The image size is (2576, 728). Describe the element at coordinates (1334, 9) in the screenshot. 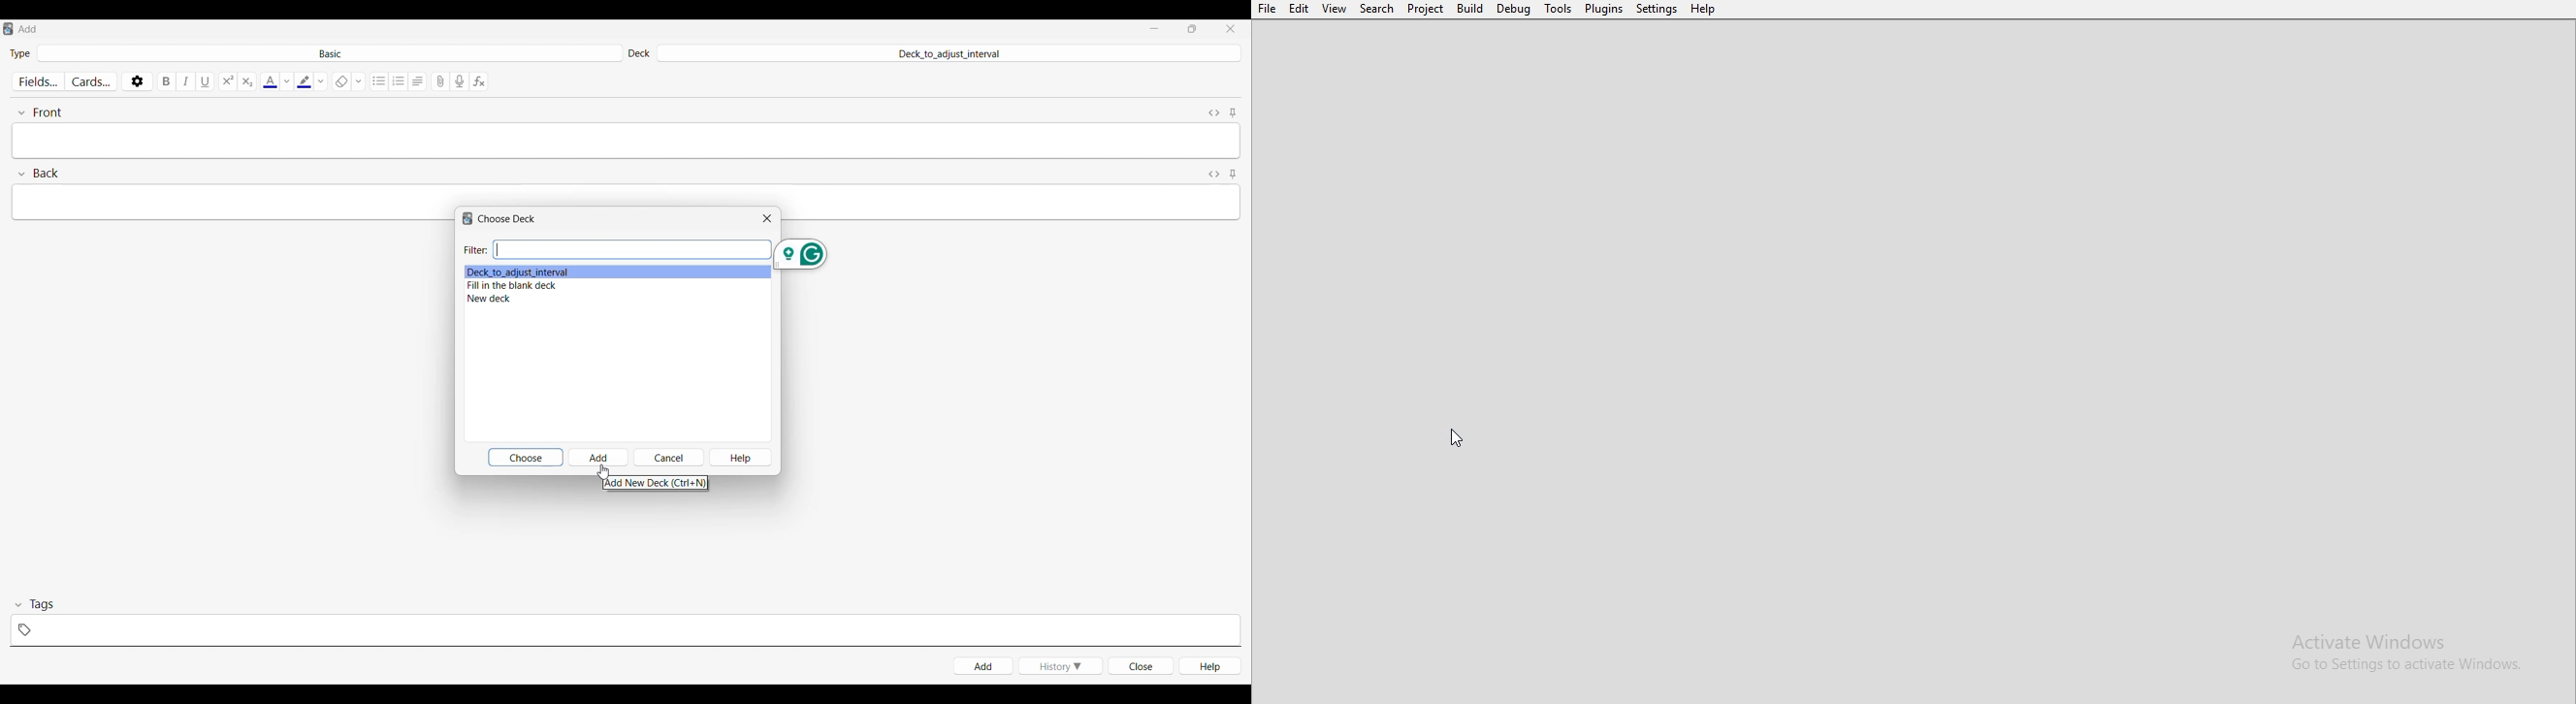

I see `View ` at that location.